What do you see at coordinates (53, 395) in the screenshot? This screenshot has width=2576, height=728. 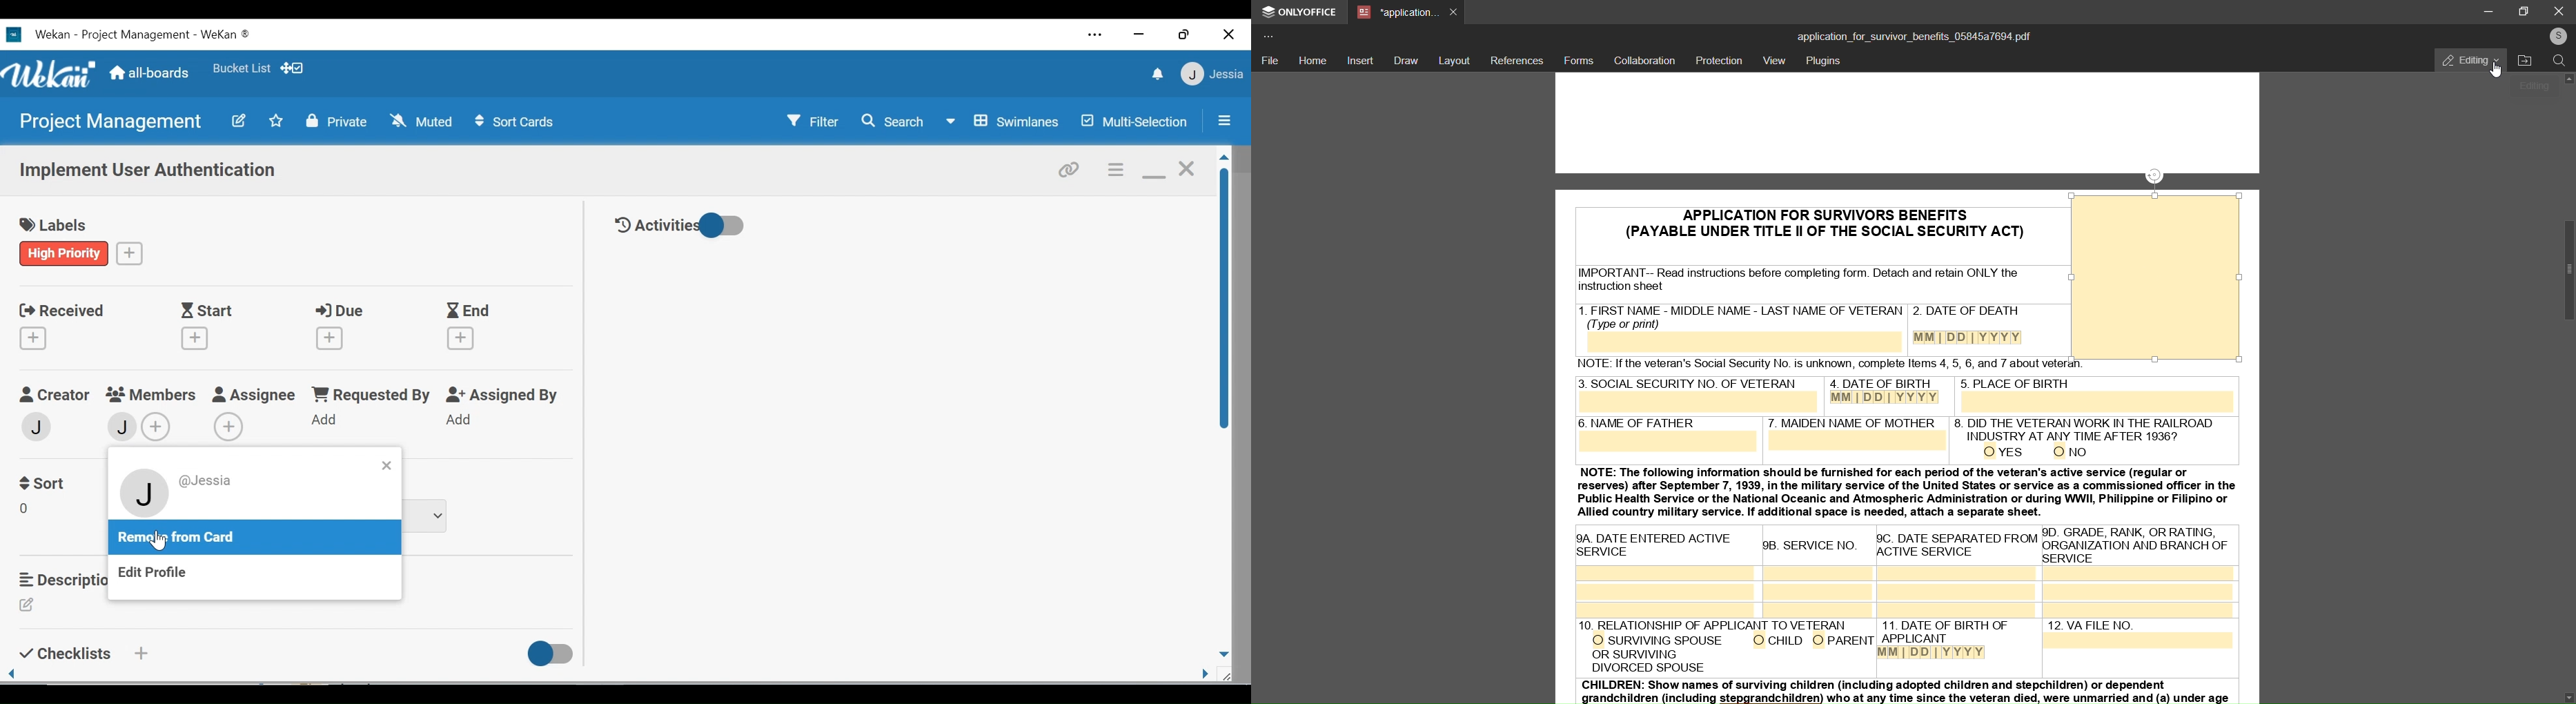 I see `Creator` at bounding box center [53, 395].